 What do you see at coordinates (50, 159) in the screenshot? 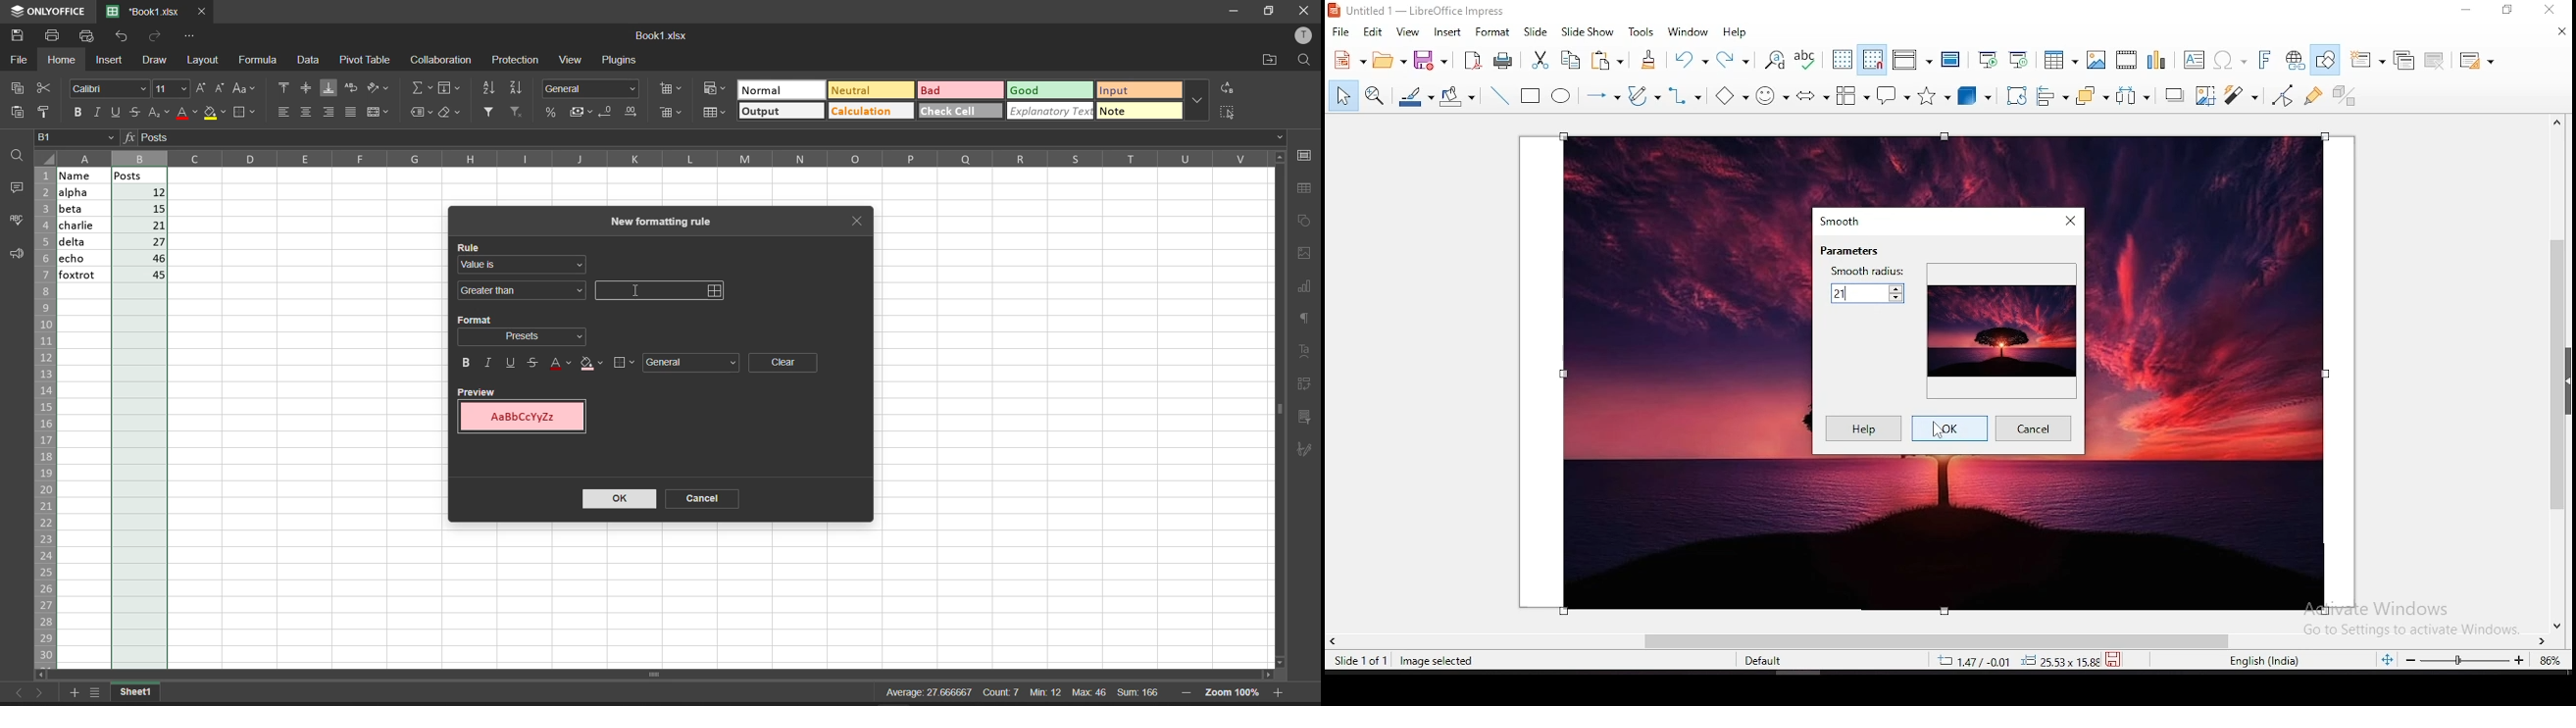
I see `select all` at bounding box center [50, 159].